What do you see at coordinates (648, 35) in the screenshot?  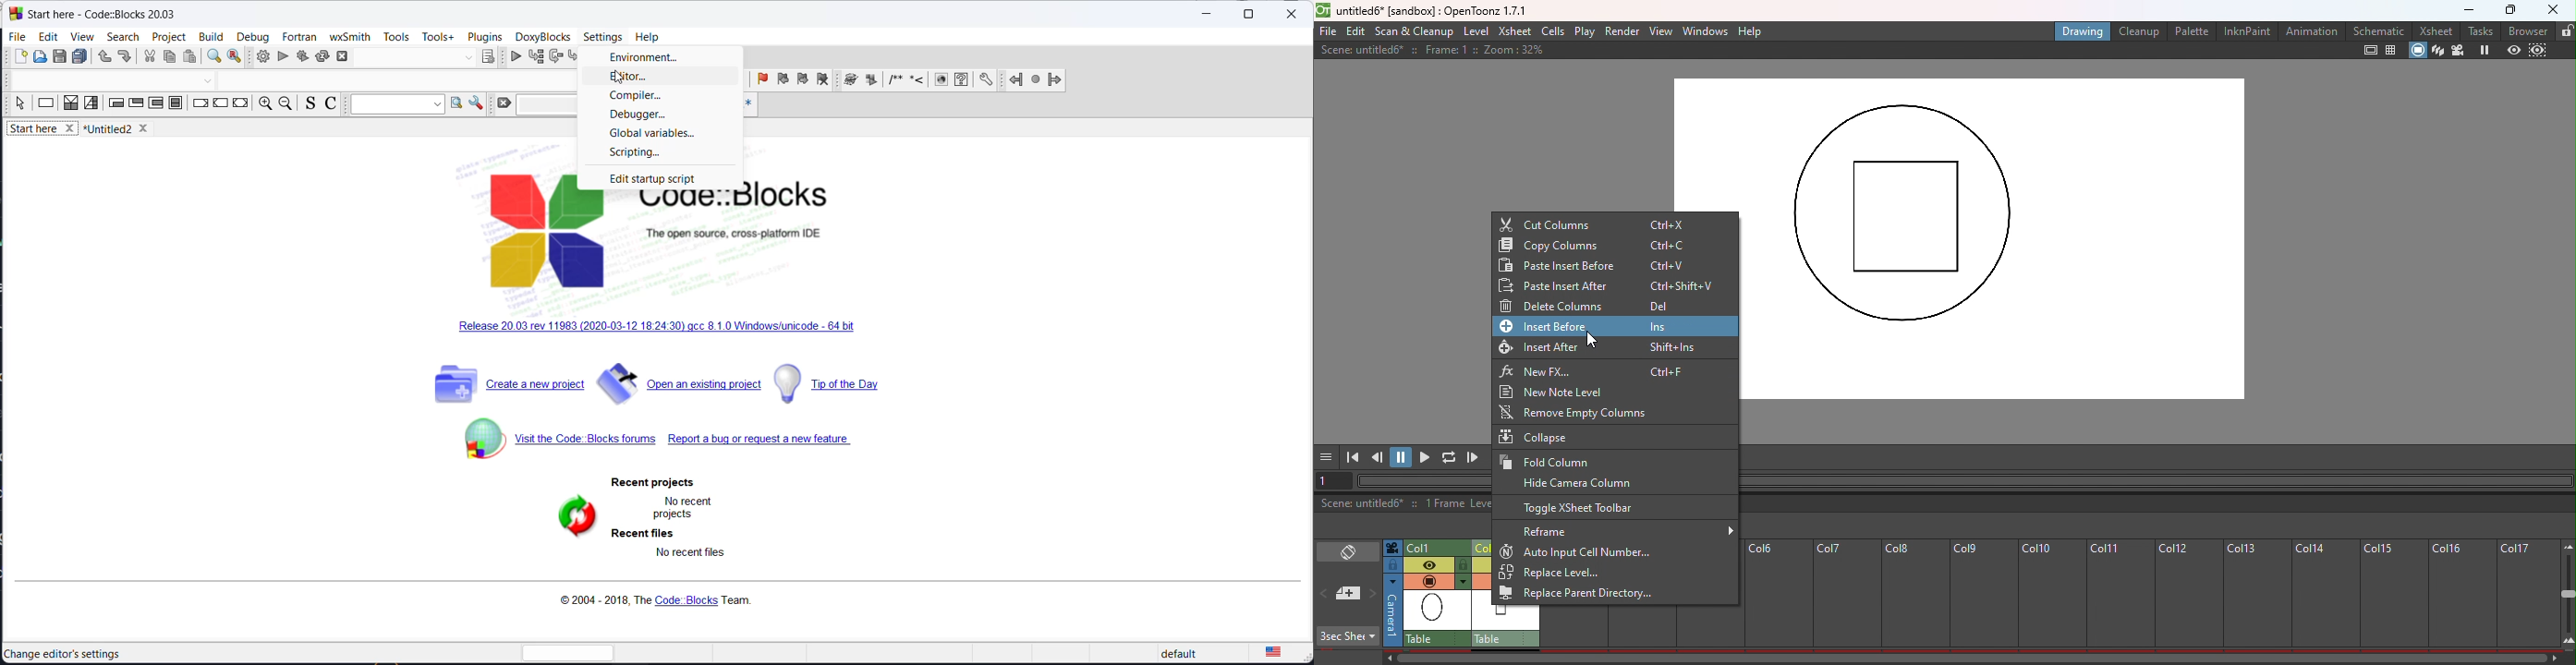 I see `help` at bounding box center [648, 35].